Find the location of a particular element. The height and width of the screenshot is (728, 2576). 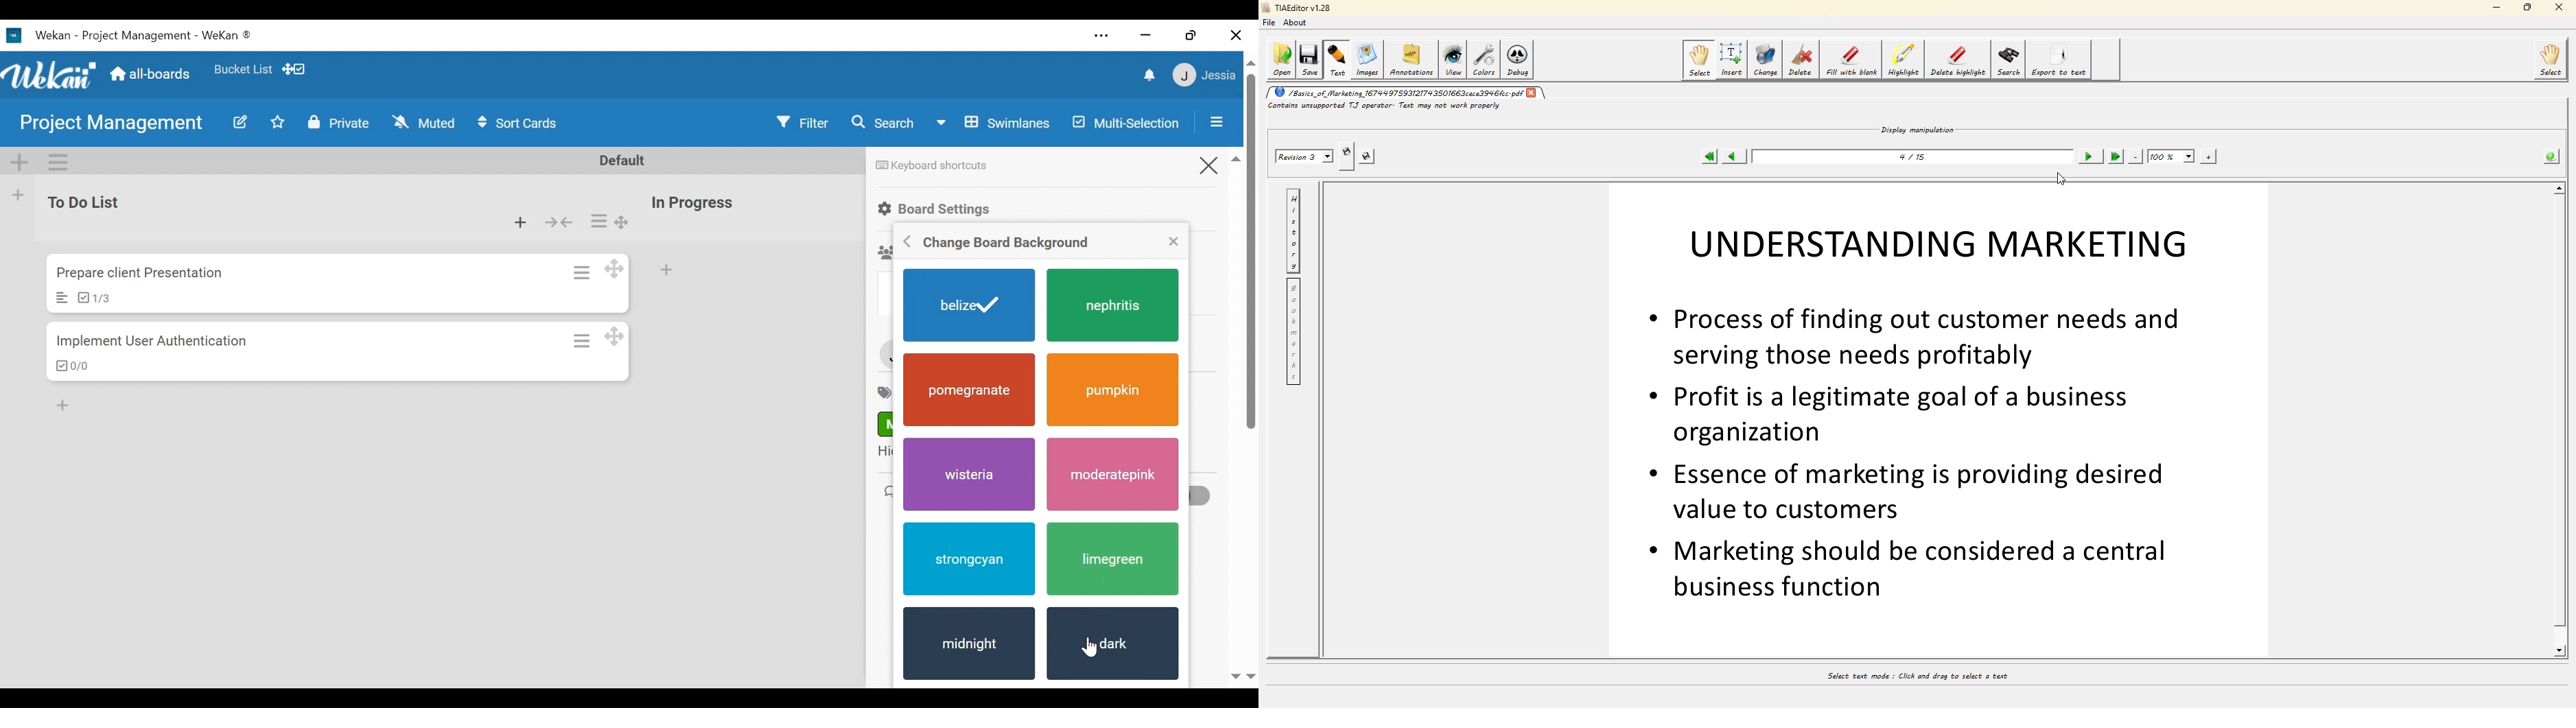

Cursor is located at coordinates (1096, 647).